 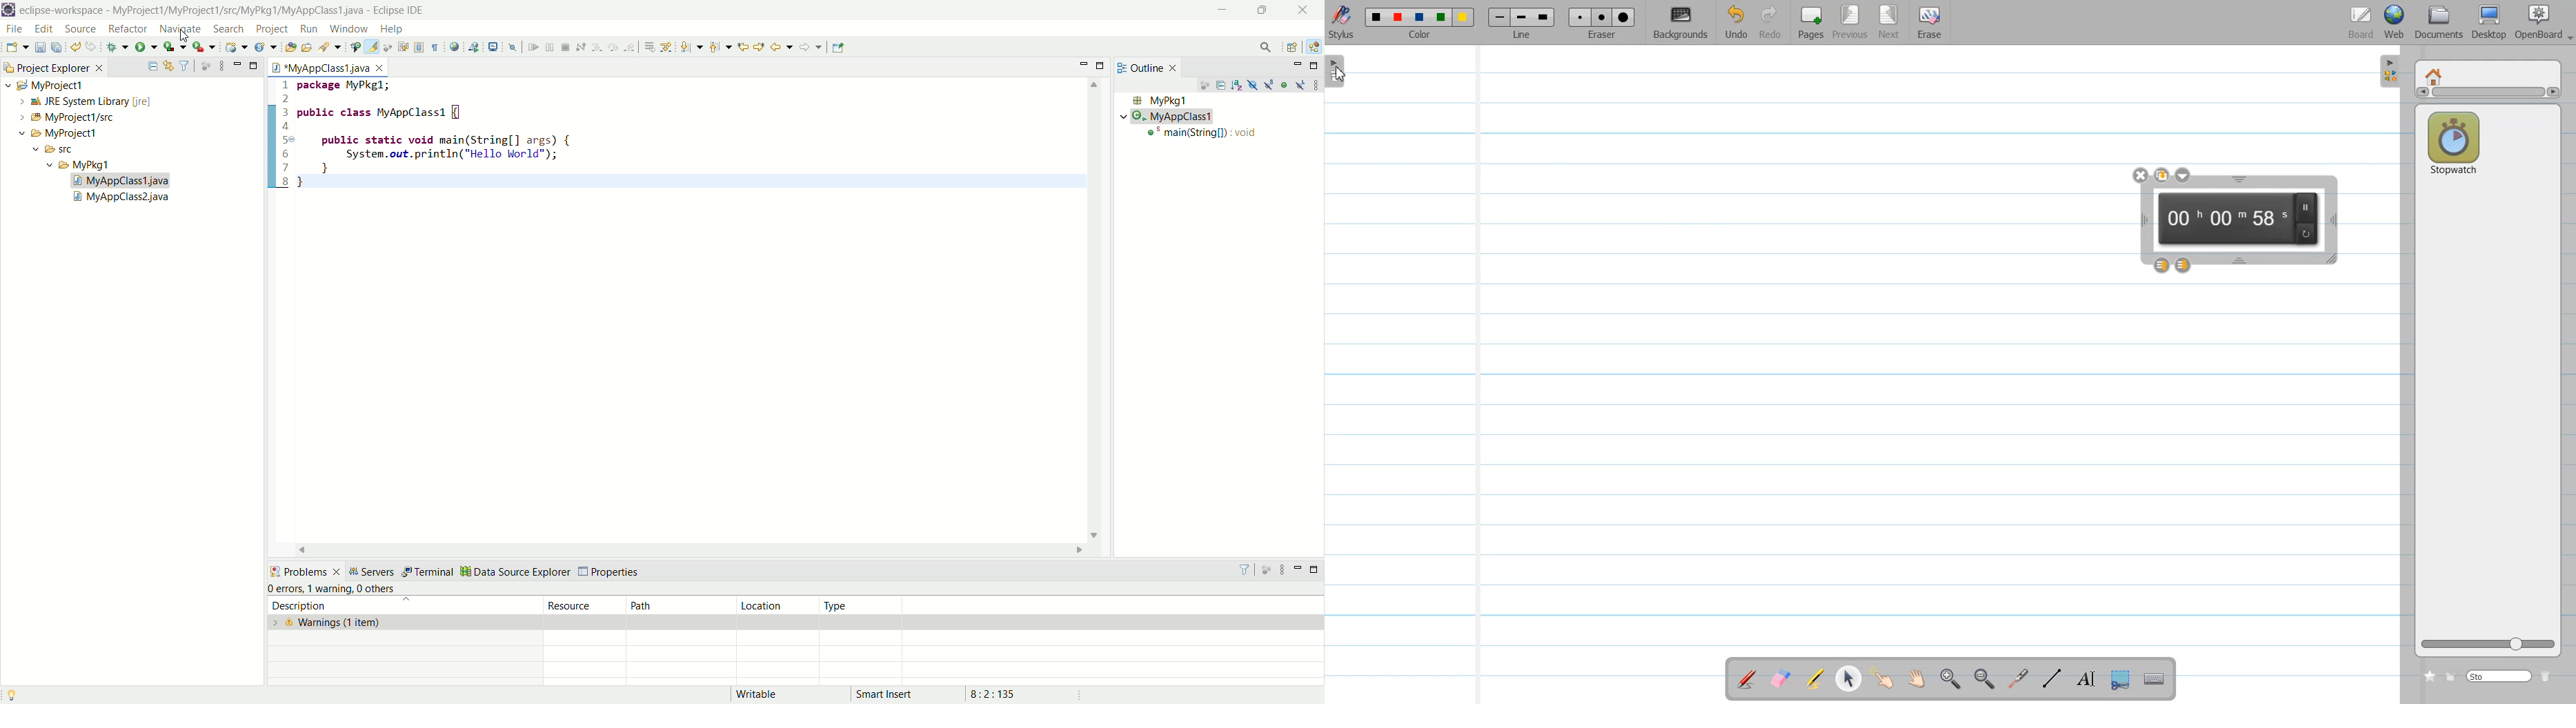 What do you see at coordinates (2271, 220) in the screenshot?
I see `00` at bounding box center [2271, 220].